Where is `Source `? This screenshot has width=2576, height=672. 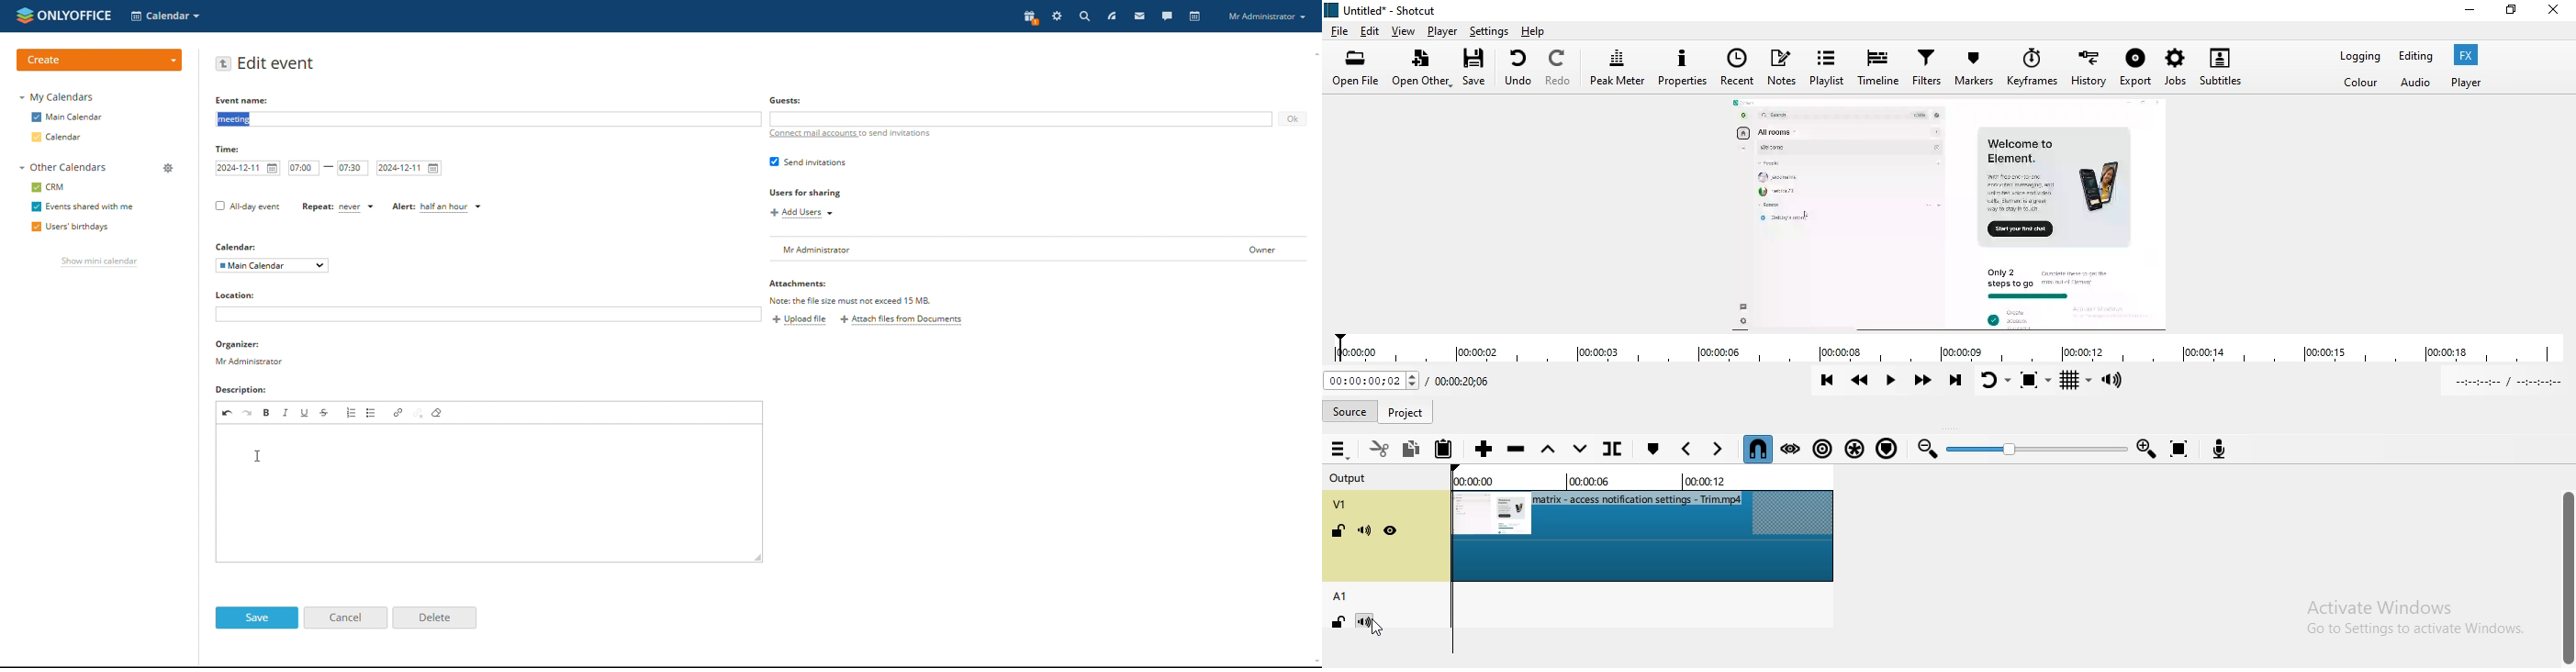 Source  is located at coordinates (1351, 410).